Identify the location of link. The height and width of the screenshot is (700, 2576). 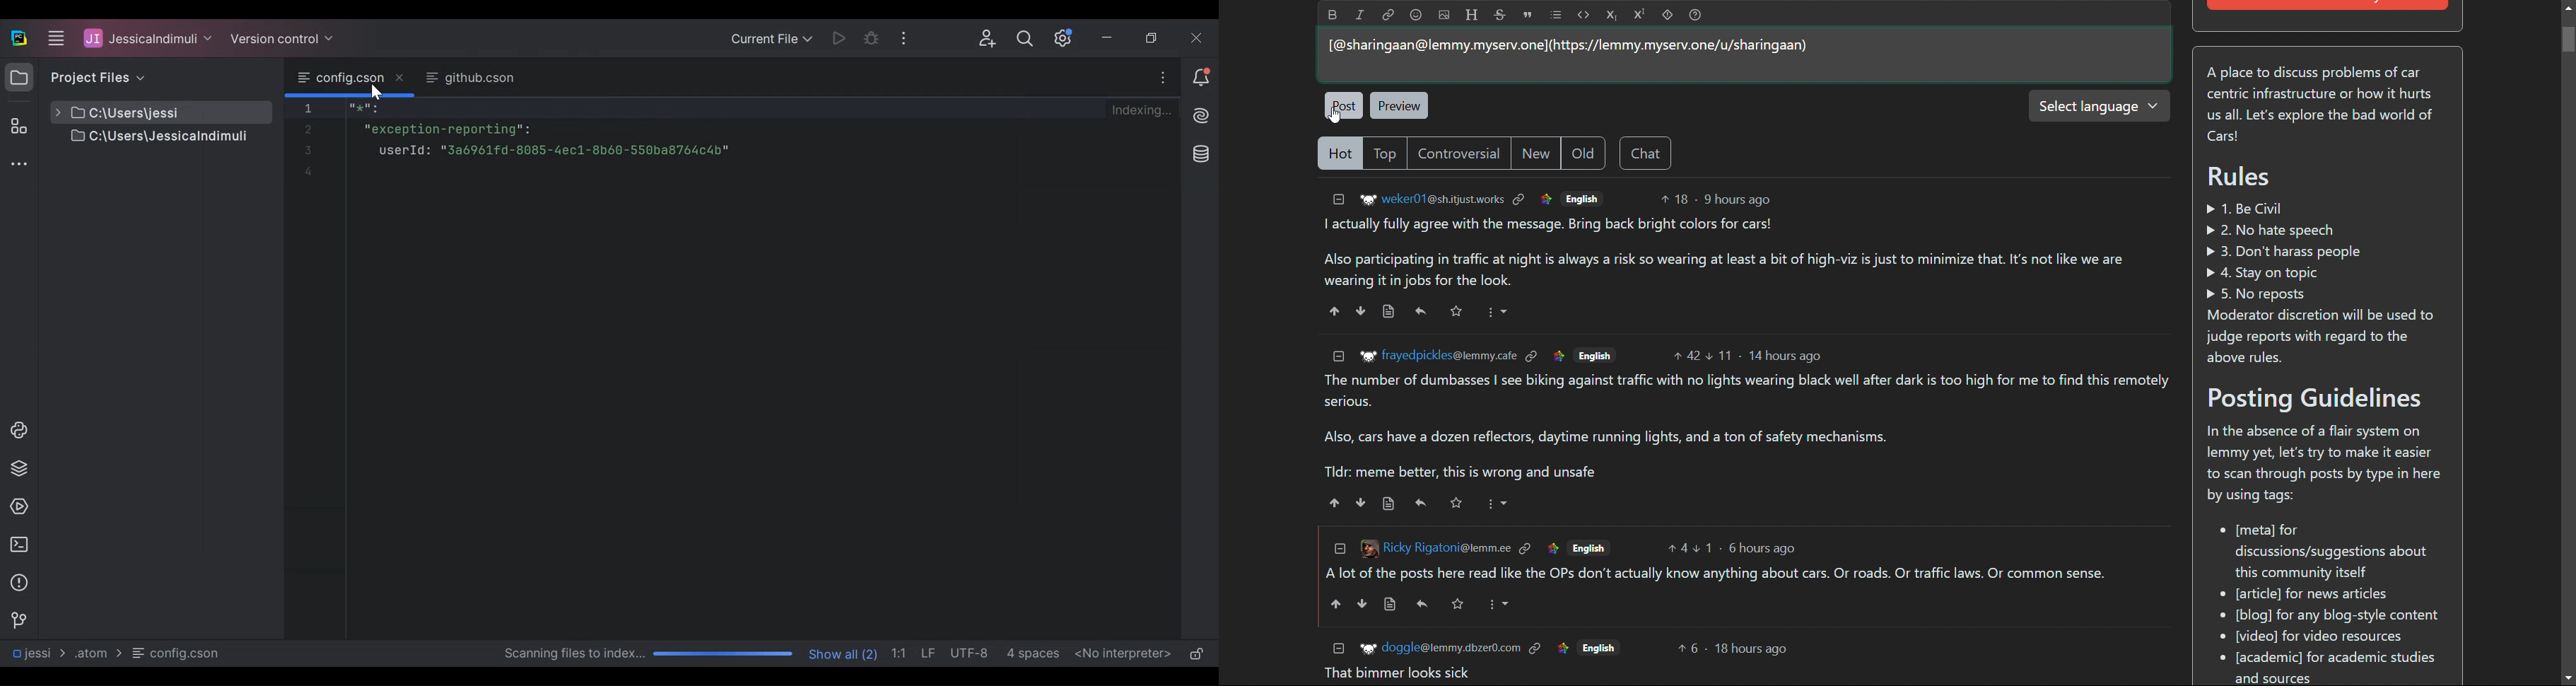
(1536, 646).